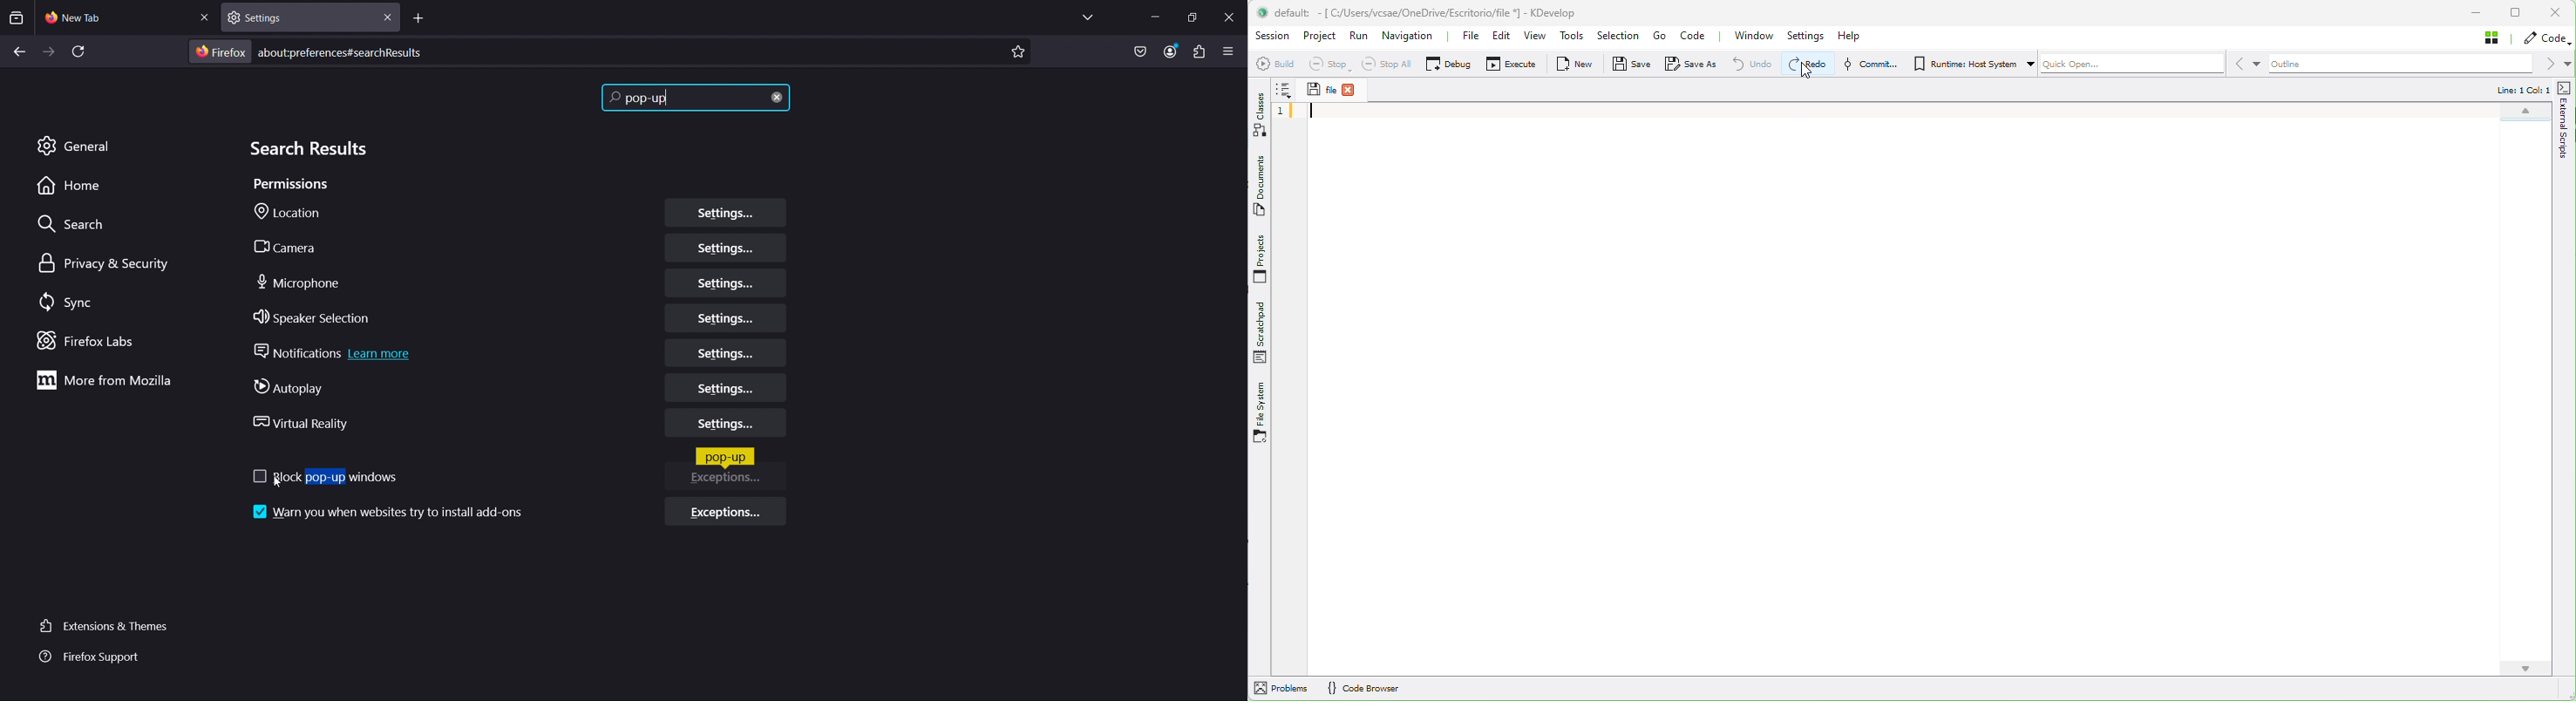 The height and width of the screenshot is (728, 2576). What do you see at coordinates (19, 18) in the screenshot?
I see `View recent browsing` at bounding box center [19, 18].